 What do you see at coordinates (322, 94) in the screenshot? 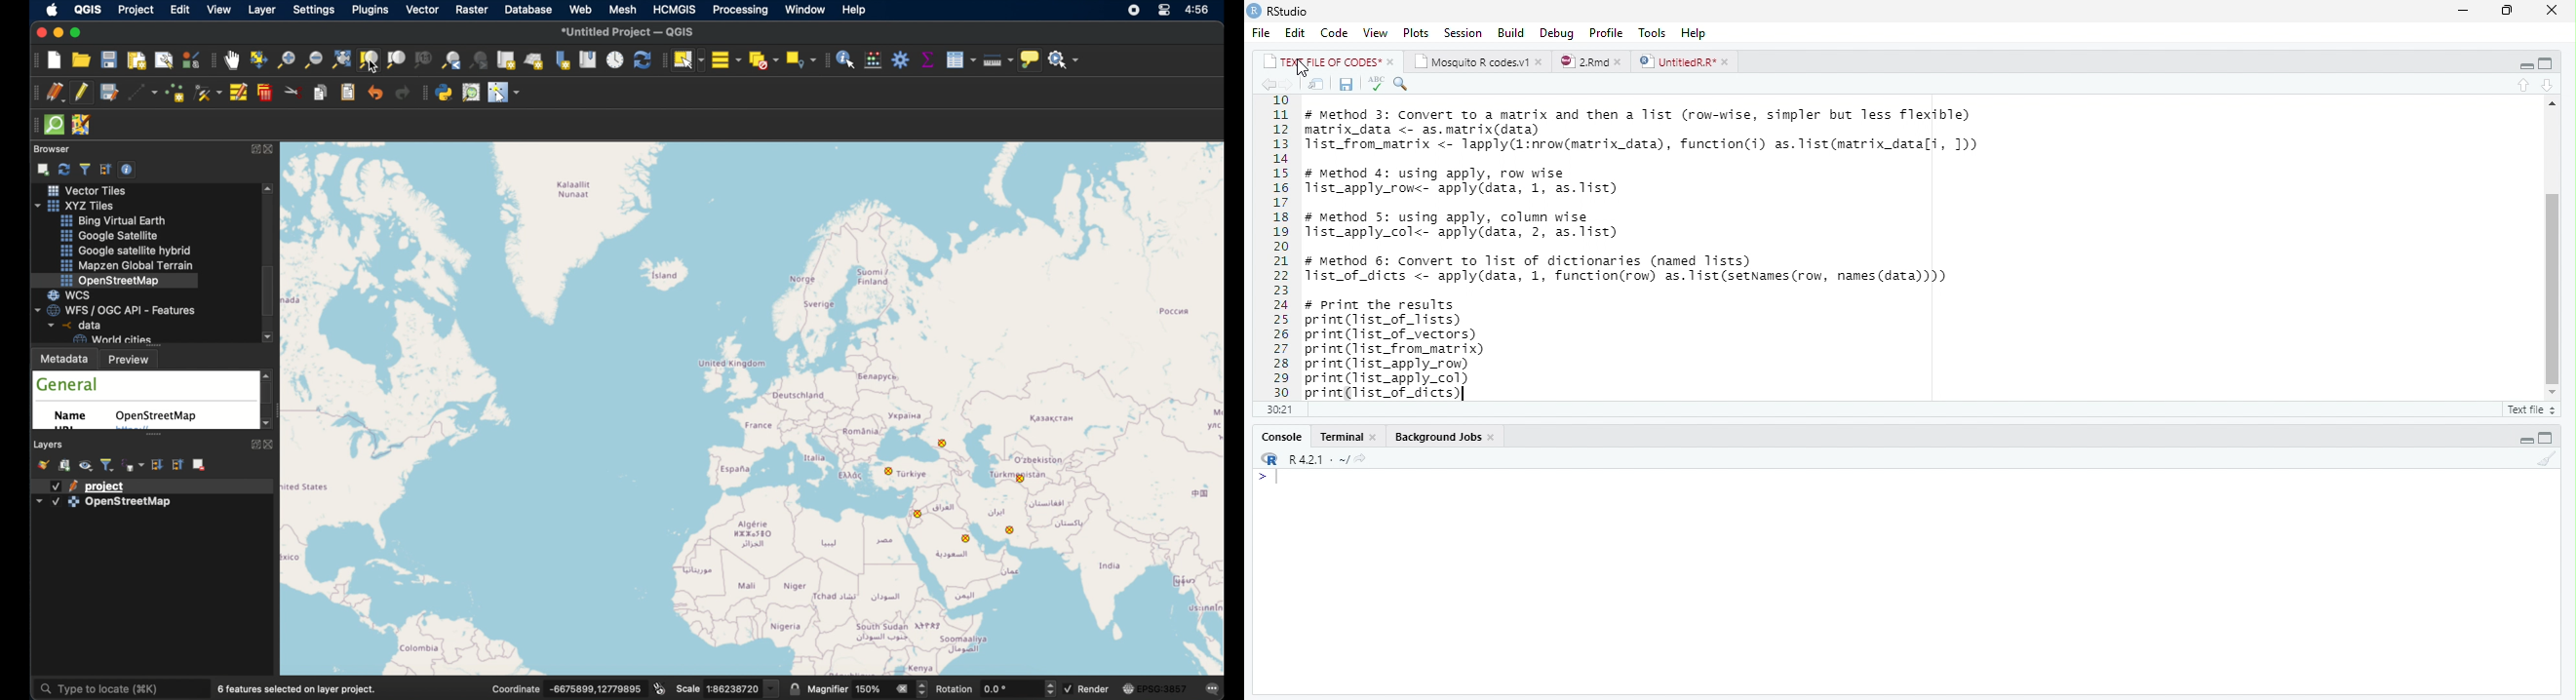
I see `copy features` at bounding box center [322, 94].